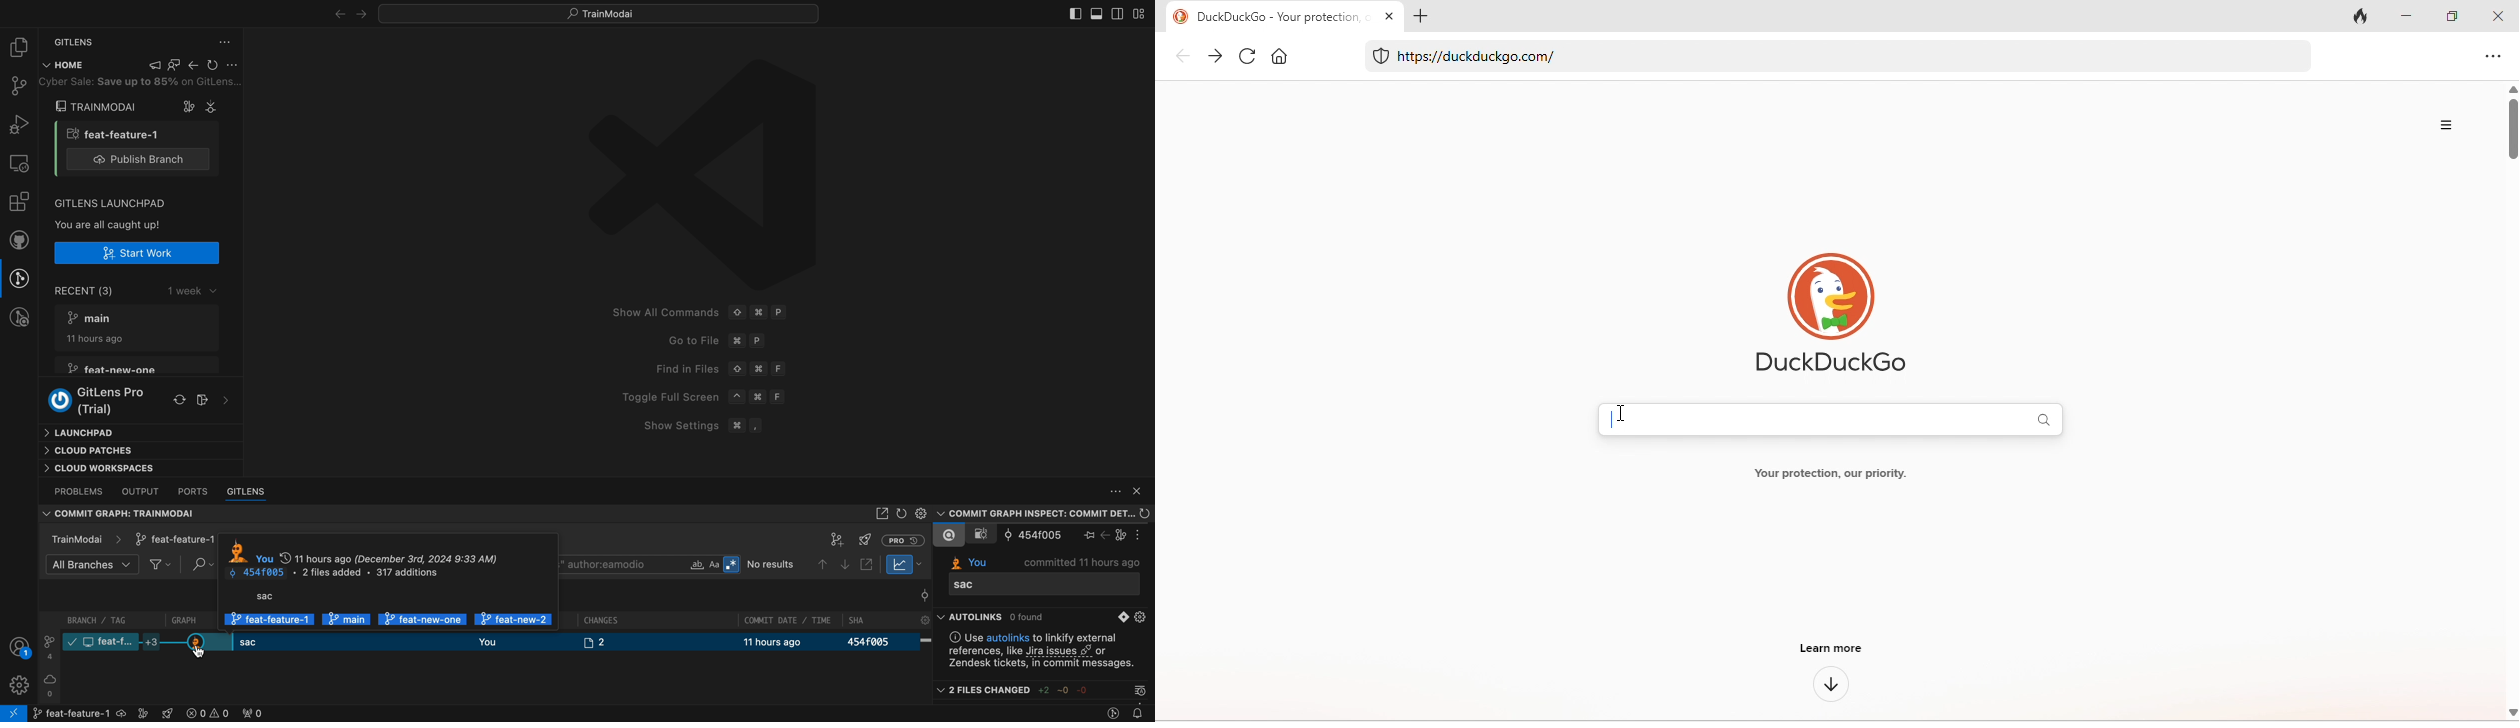  I want to click on TrainModai, so click(81, 539).